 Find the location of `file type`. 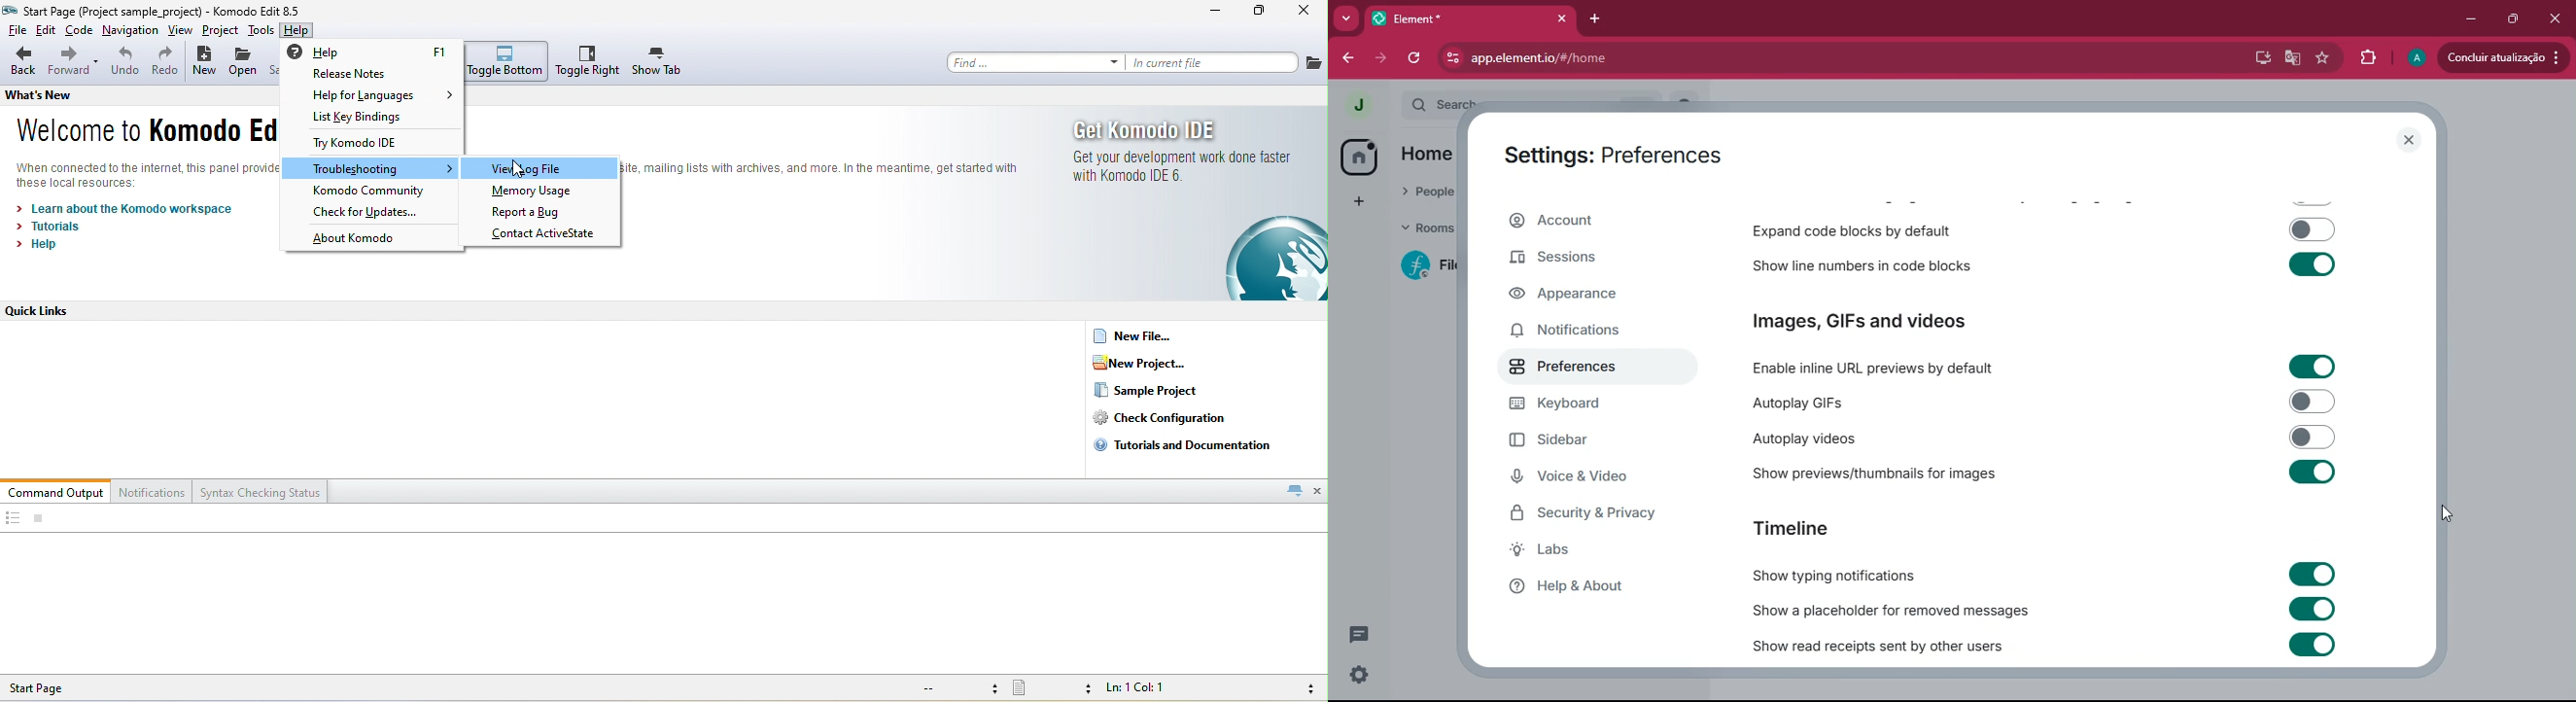

file type is located at coordinates (1052, 689).